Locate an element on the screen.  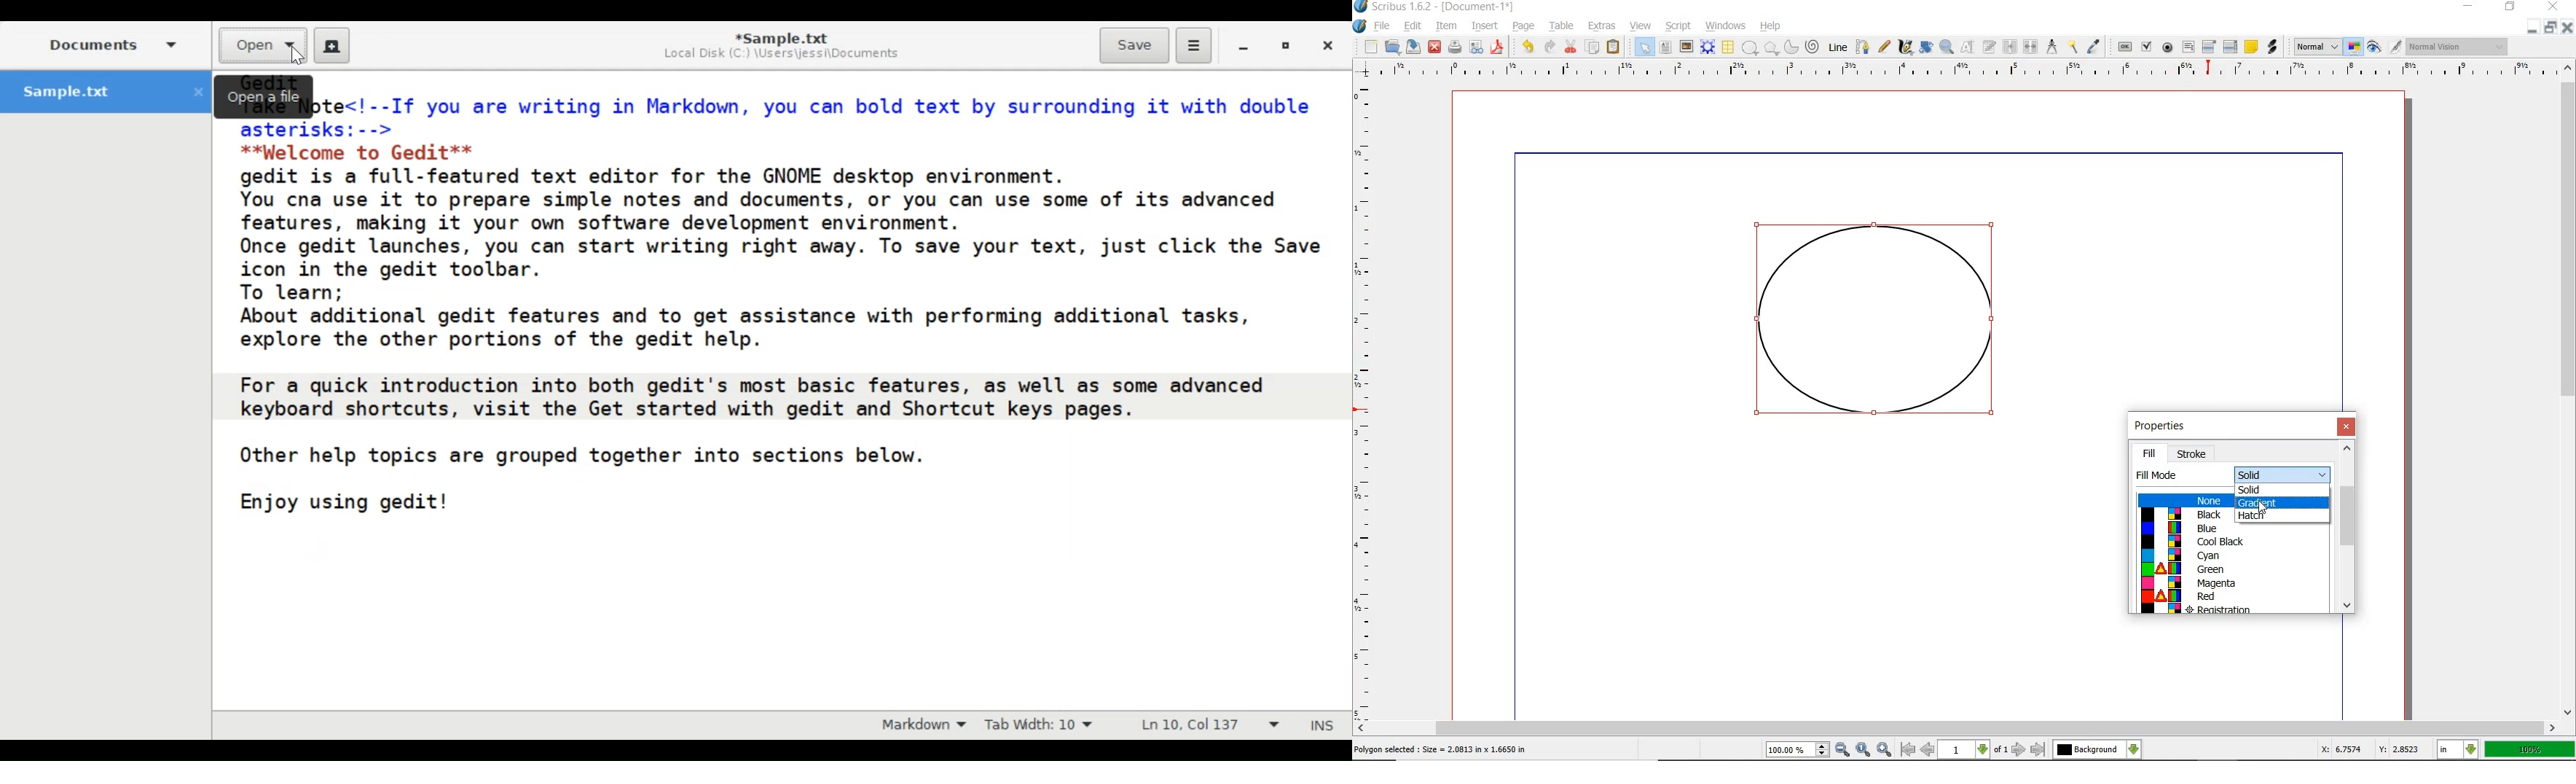
MINIMIZE is located at coordinates (2470, 5).